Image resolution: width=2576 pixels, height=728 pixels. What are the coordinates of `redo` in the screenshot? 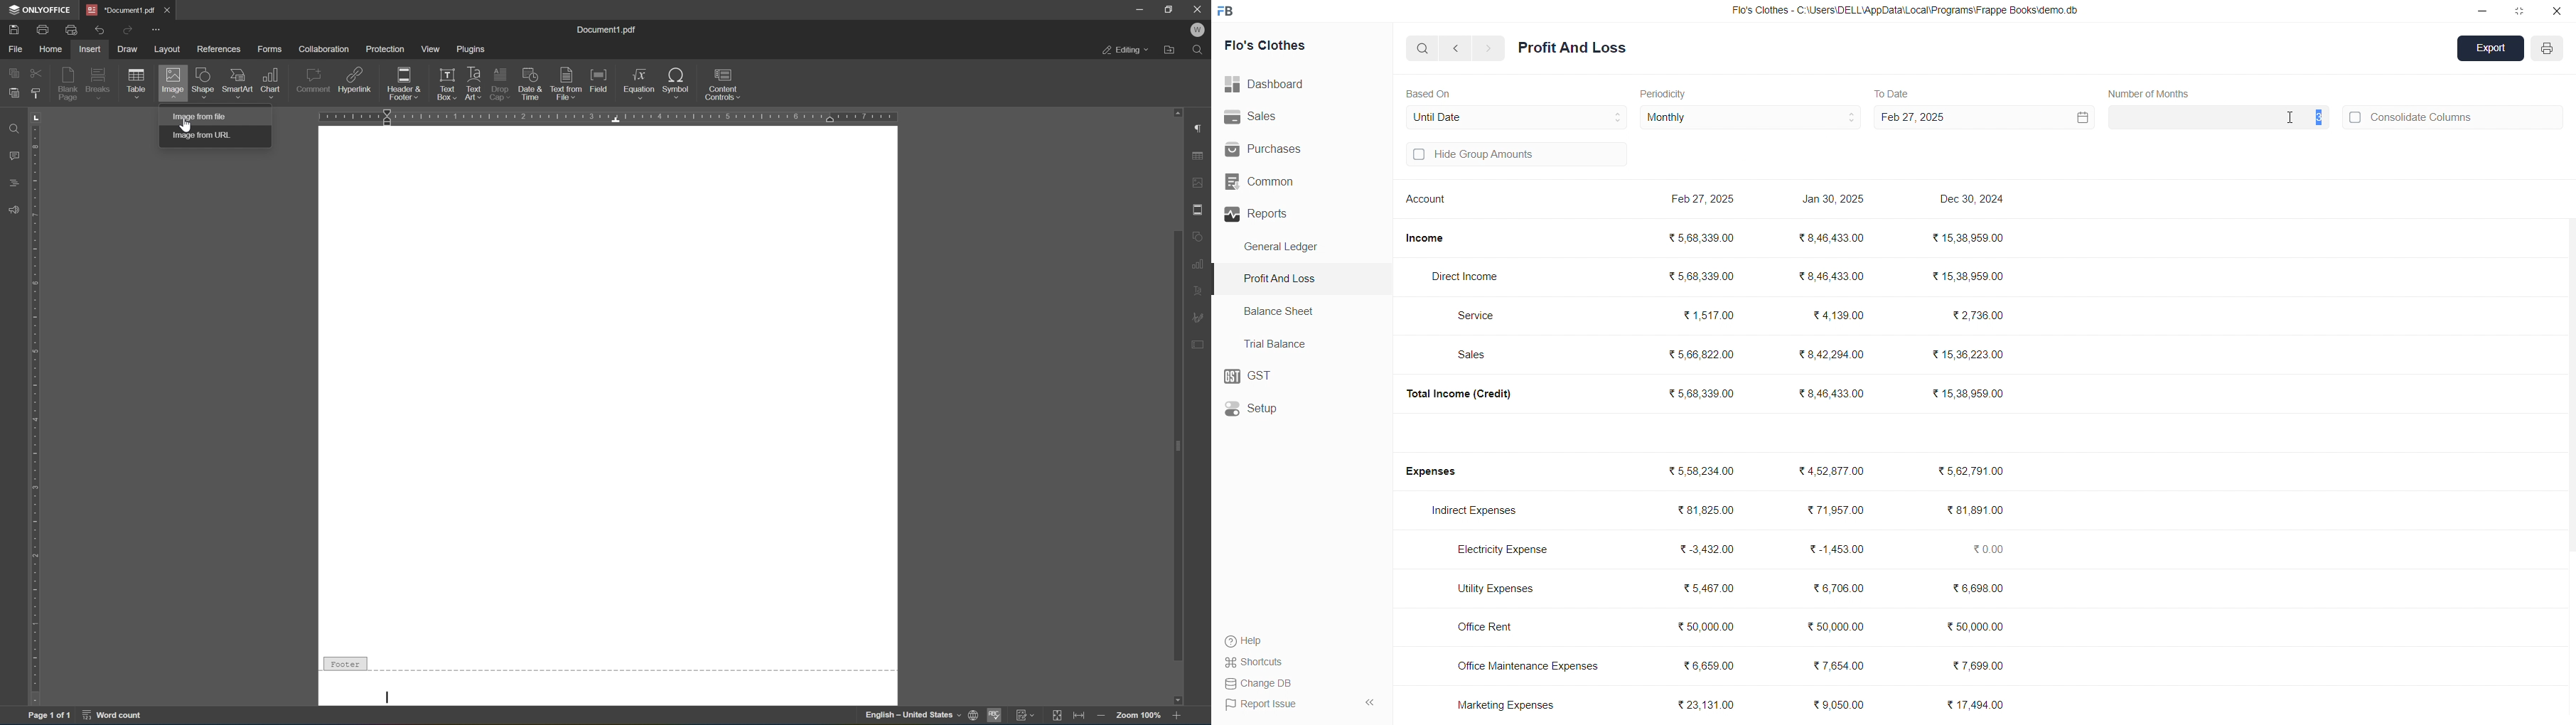 It's located at (129, 32).